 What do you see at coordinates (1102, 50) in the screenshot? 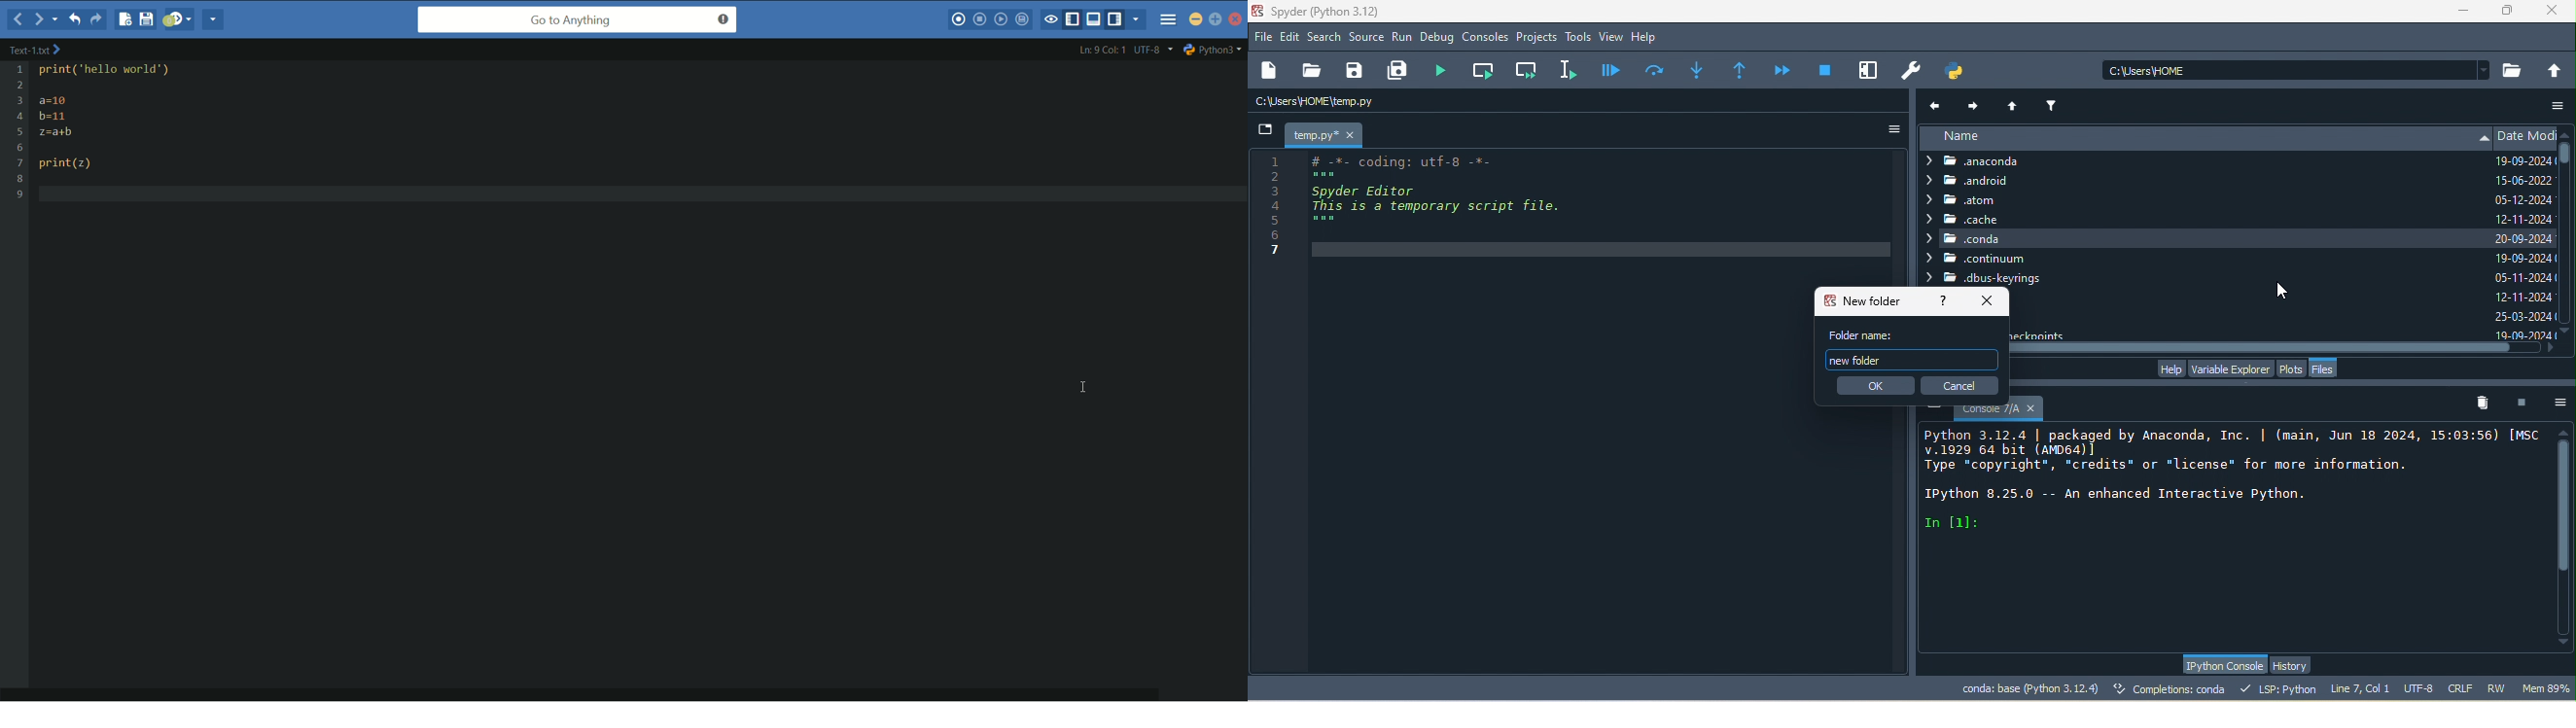
I see `ln:9 col:1` at bounding box center [1102, 50].